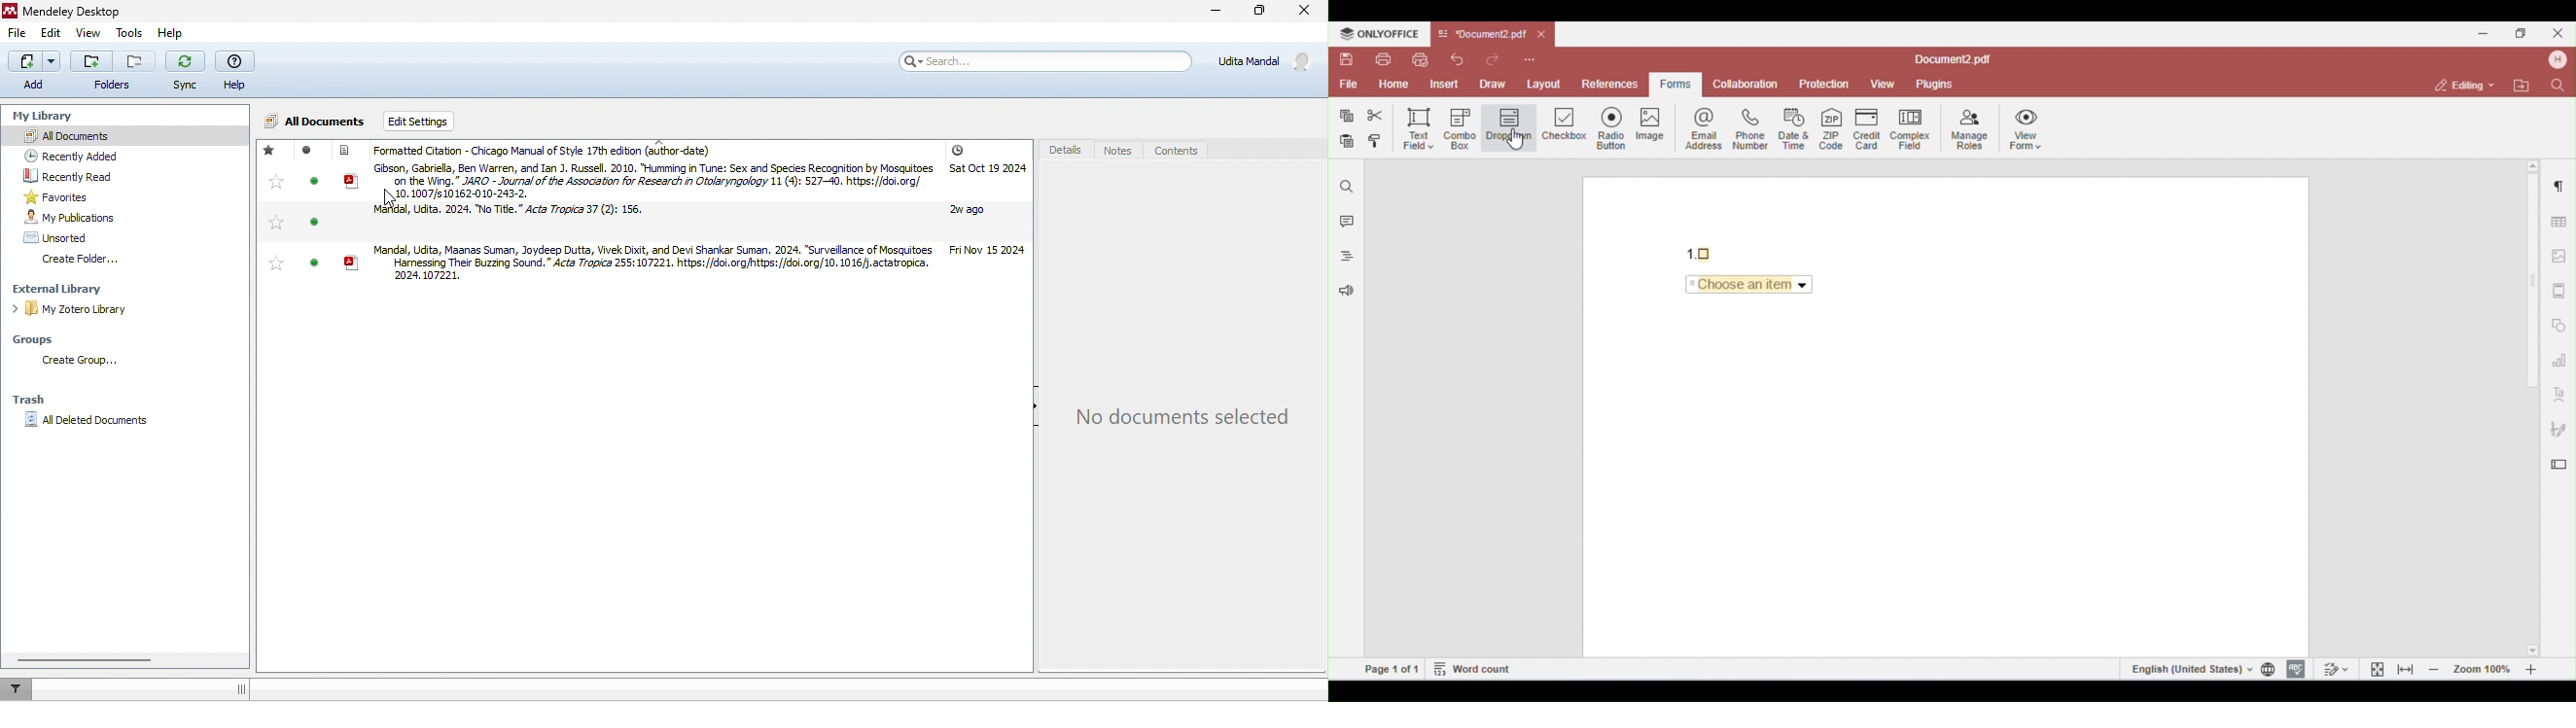 This screenshot has height=728, width=2576. I want to click on form settings, so click(2560, 461).